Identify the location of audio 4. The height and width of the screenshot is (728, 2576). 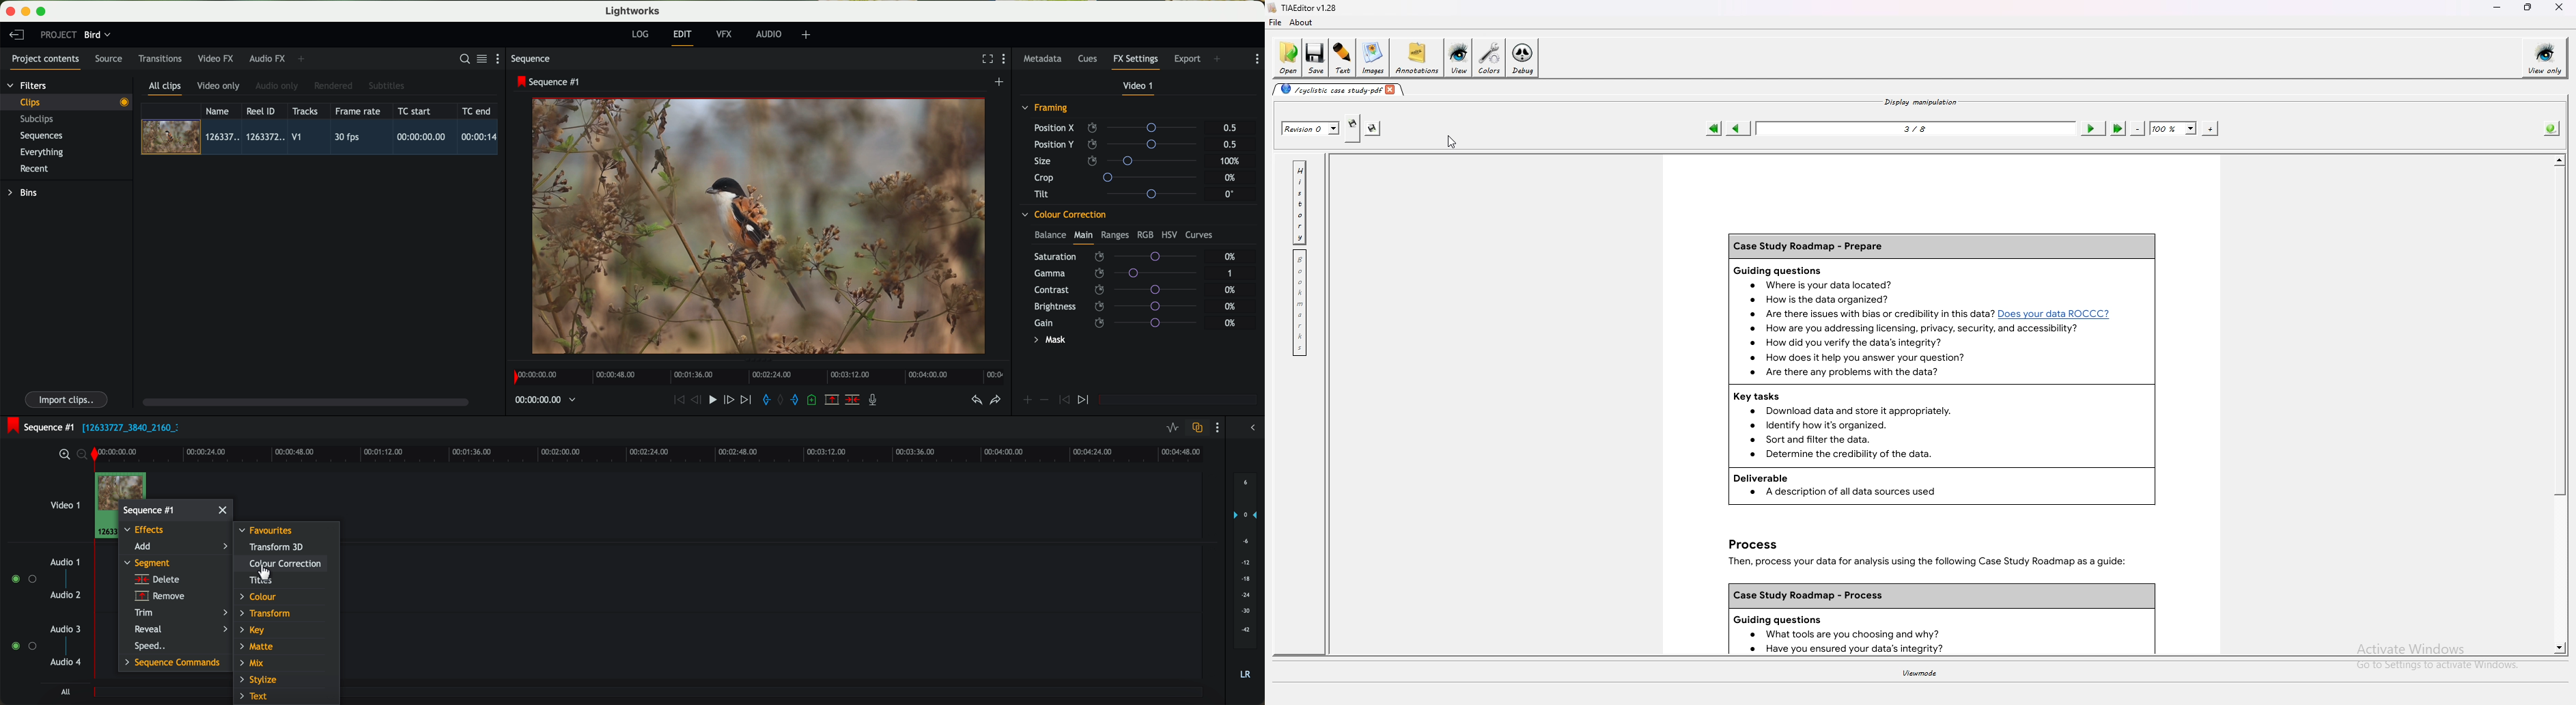
(66, 662).